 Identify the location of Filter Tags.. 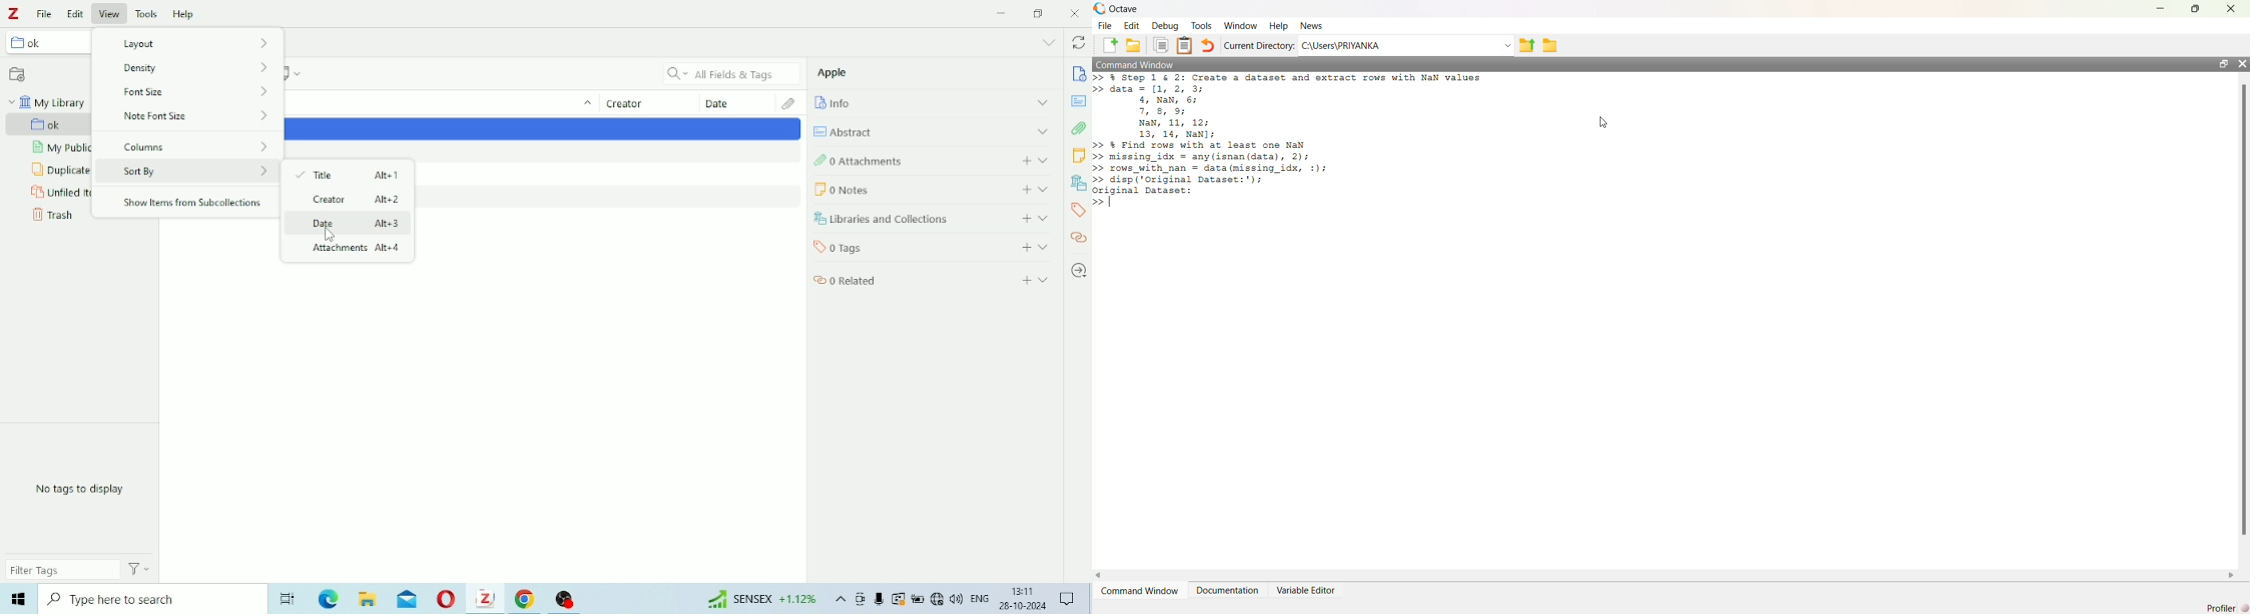
(81, 571).